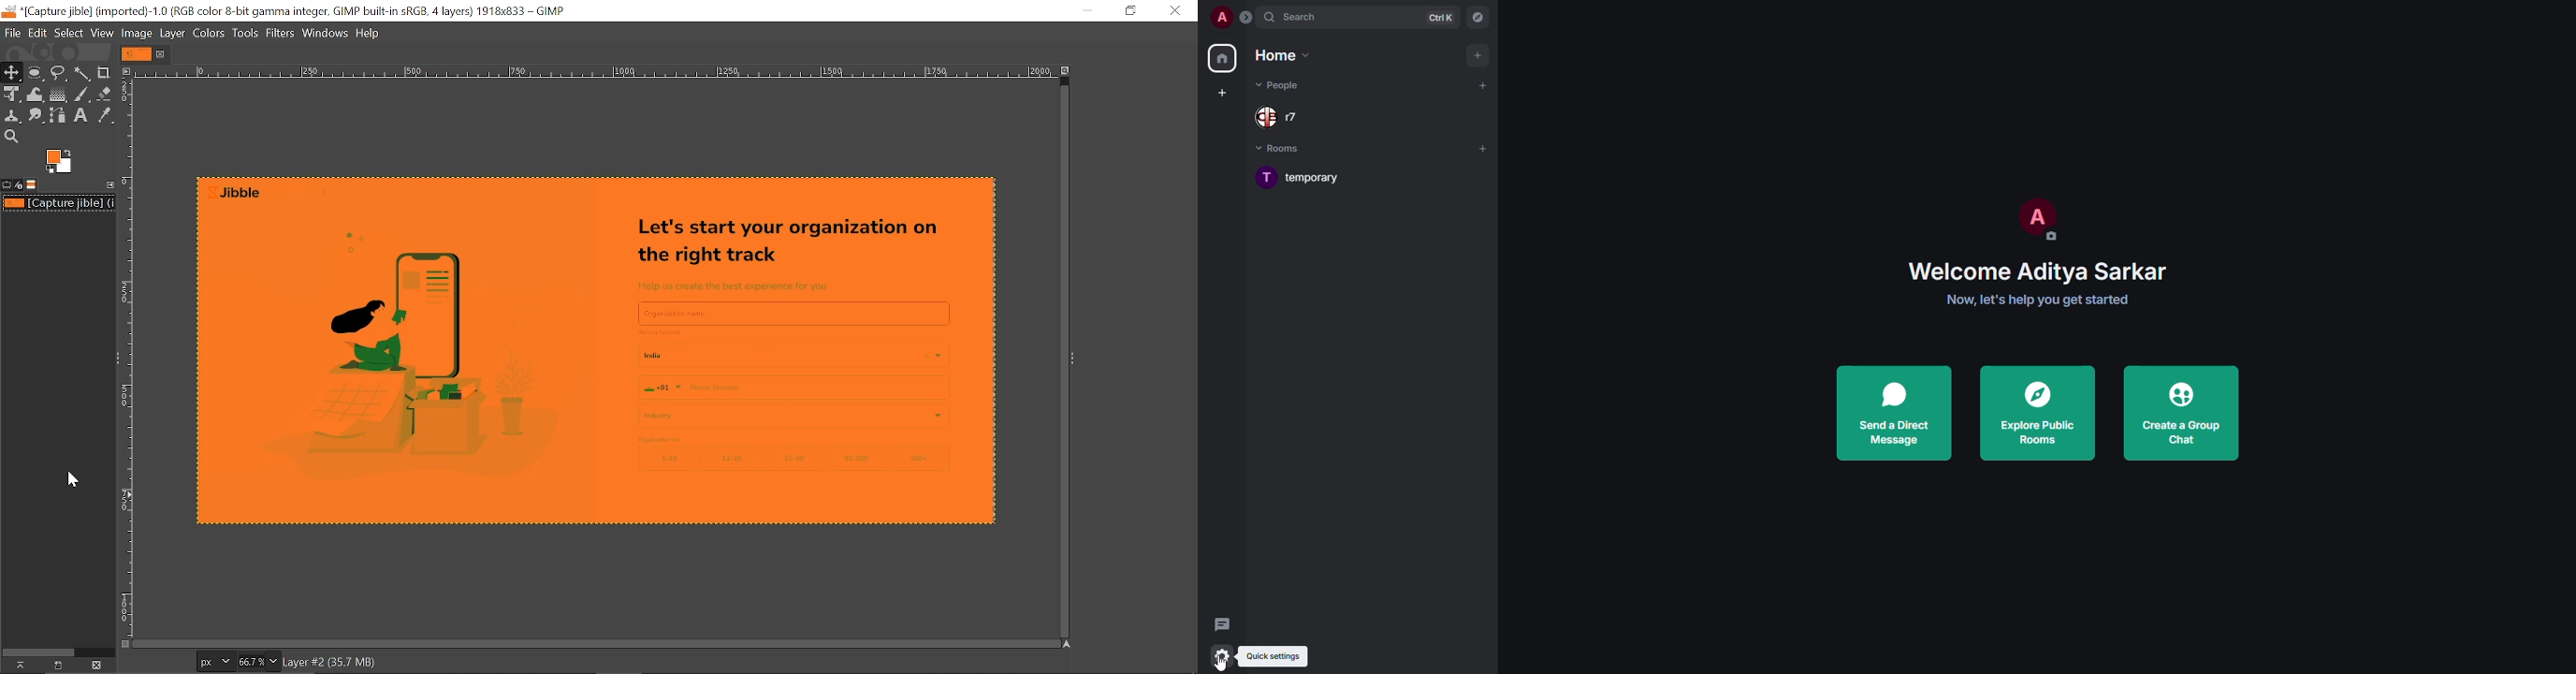 The width and height of the screenshot is (2576, 700). Describe the element at coordinates (13, 117) in the screenshot. I see `Clone tool` at that location.